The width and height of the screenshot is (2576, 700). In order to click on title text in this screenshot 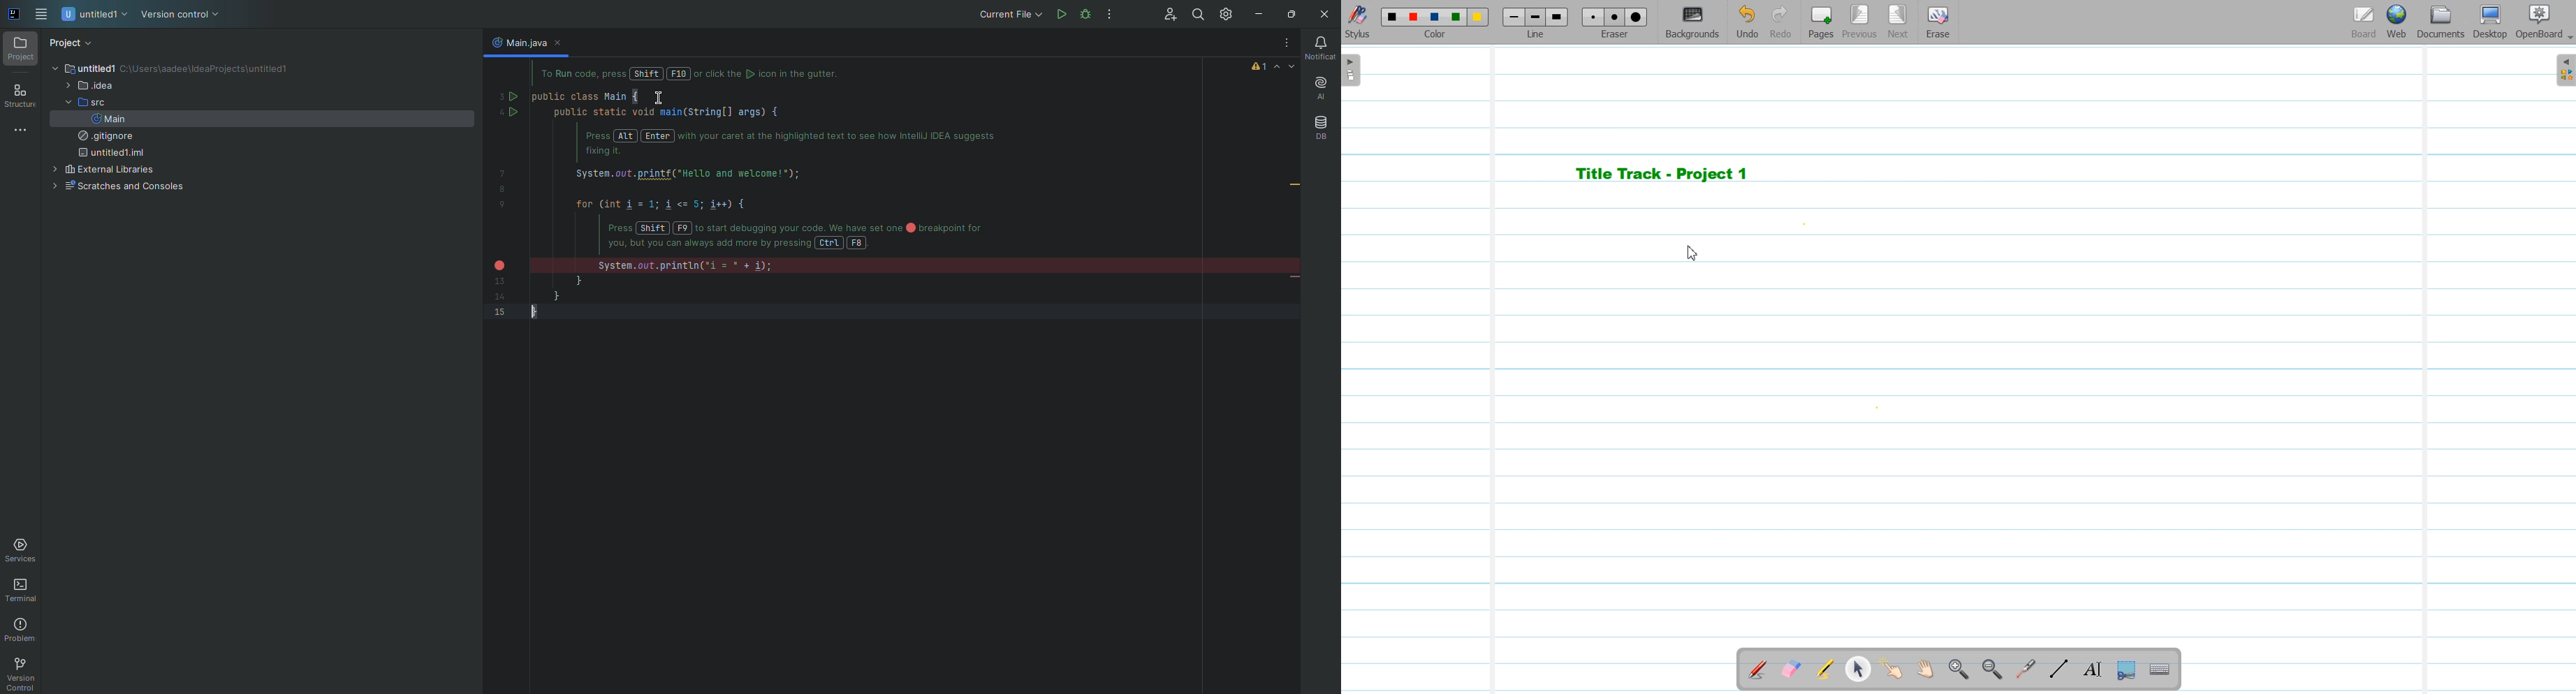, I will do `click(1662, 174)`.